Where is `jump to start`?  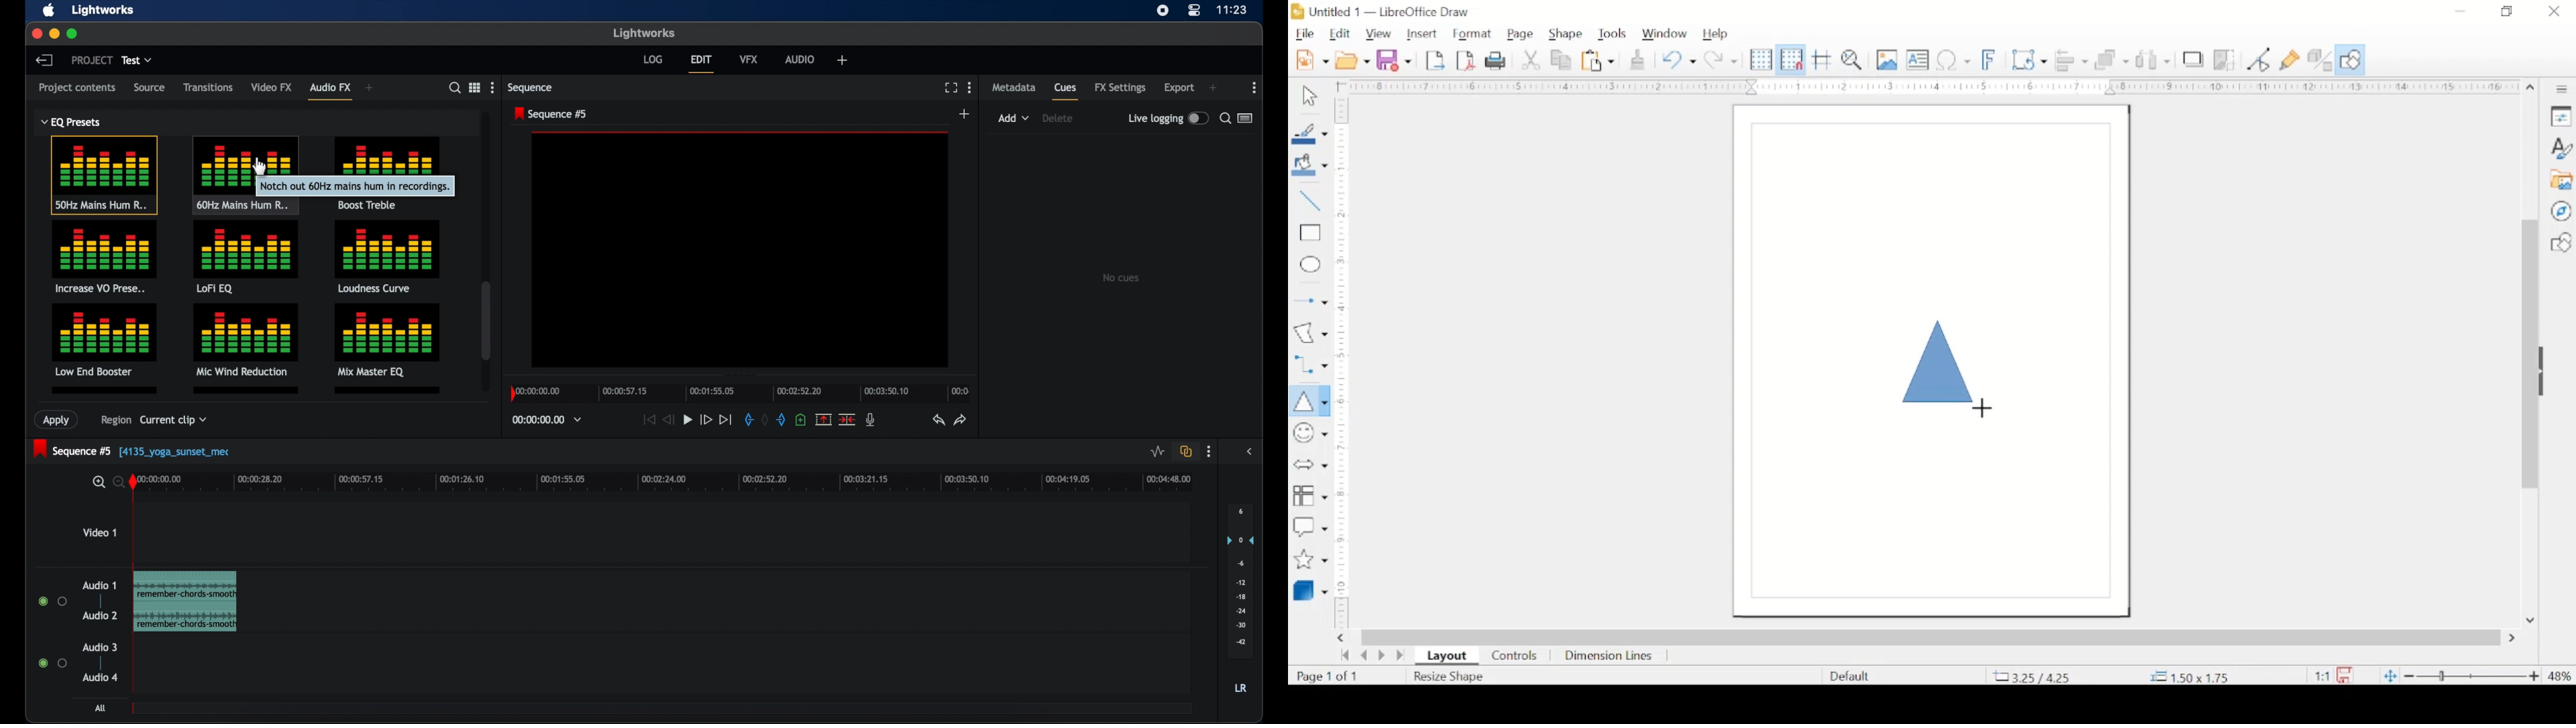
jump to start is located at coordinates (648, 420).